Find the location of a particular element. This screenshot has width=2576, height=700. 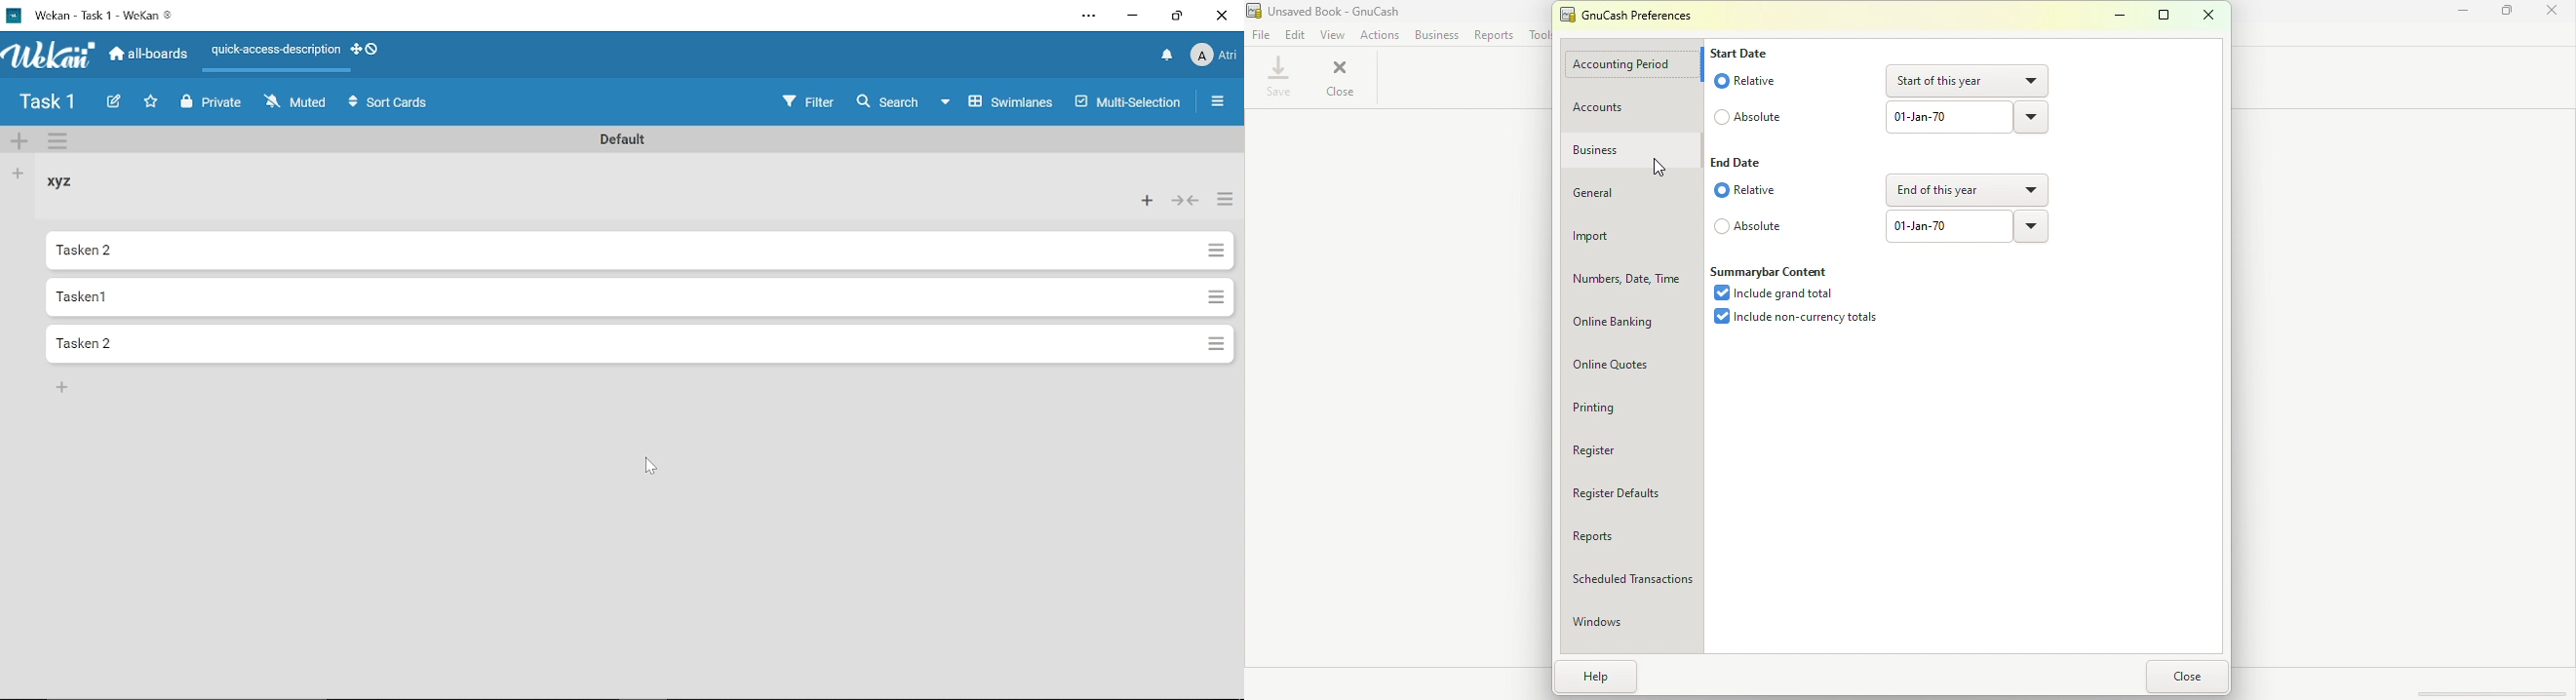

Text box is located at coordinates (1950, 117).